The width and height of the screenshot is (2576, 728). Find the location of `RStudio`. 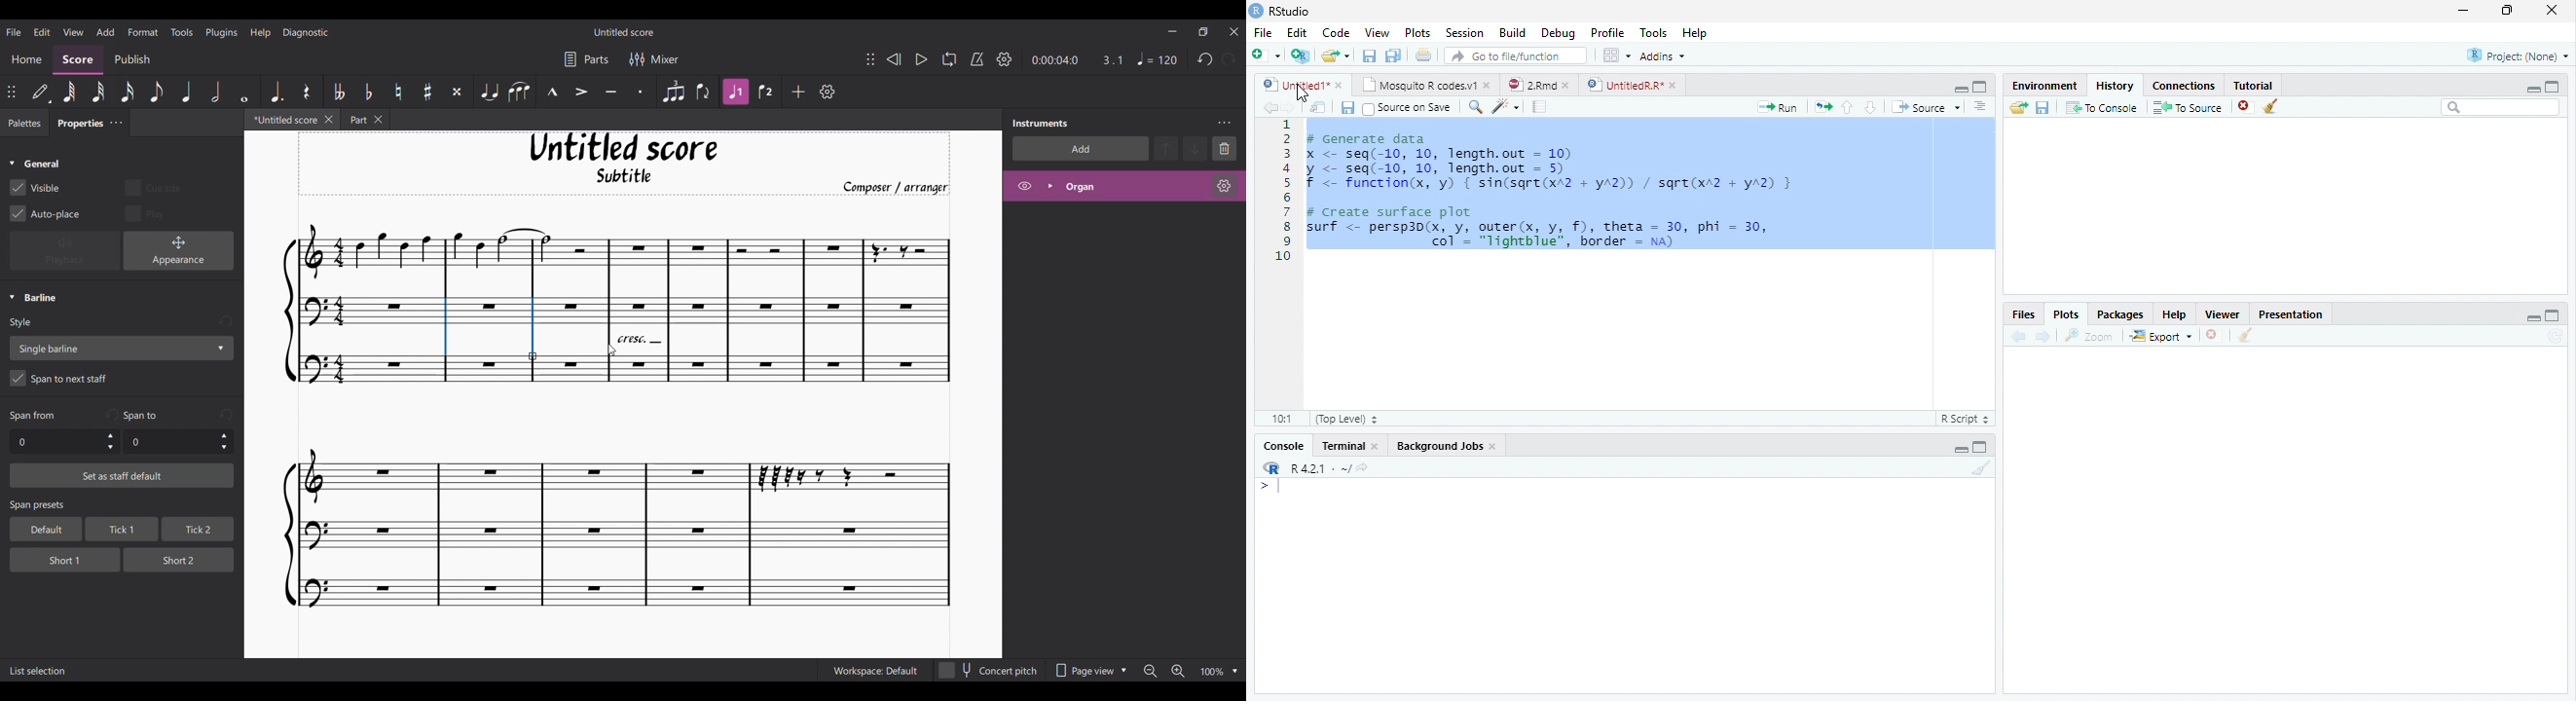

RStudio is located at coordinates (1279, 11).